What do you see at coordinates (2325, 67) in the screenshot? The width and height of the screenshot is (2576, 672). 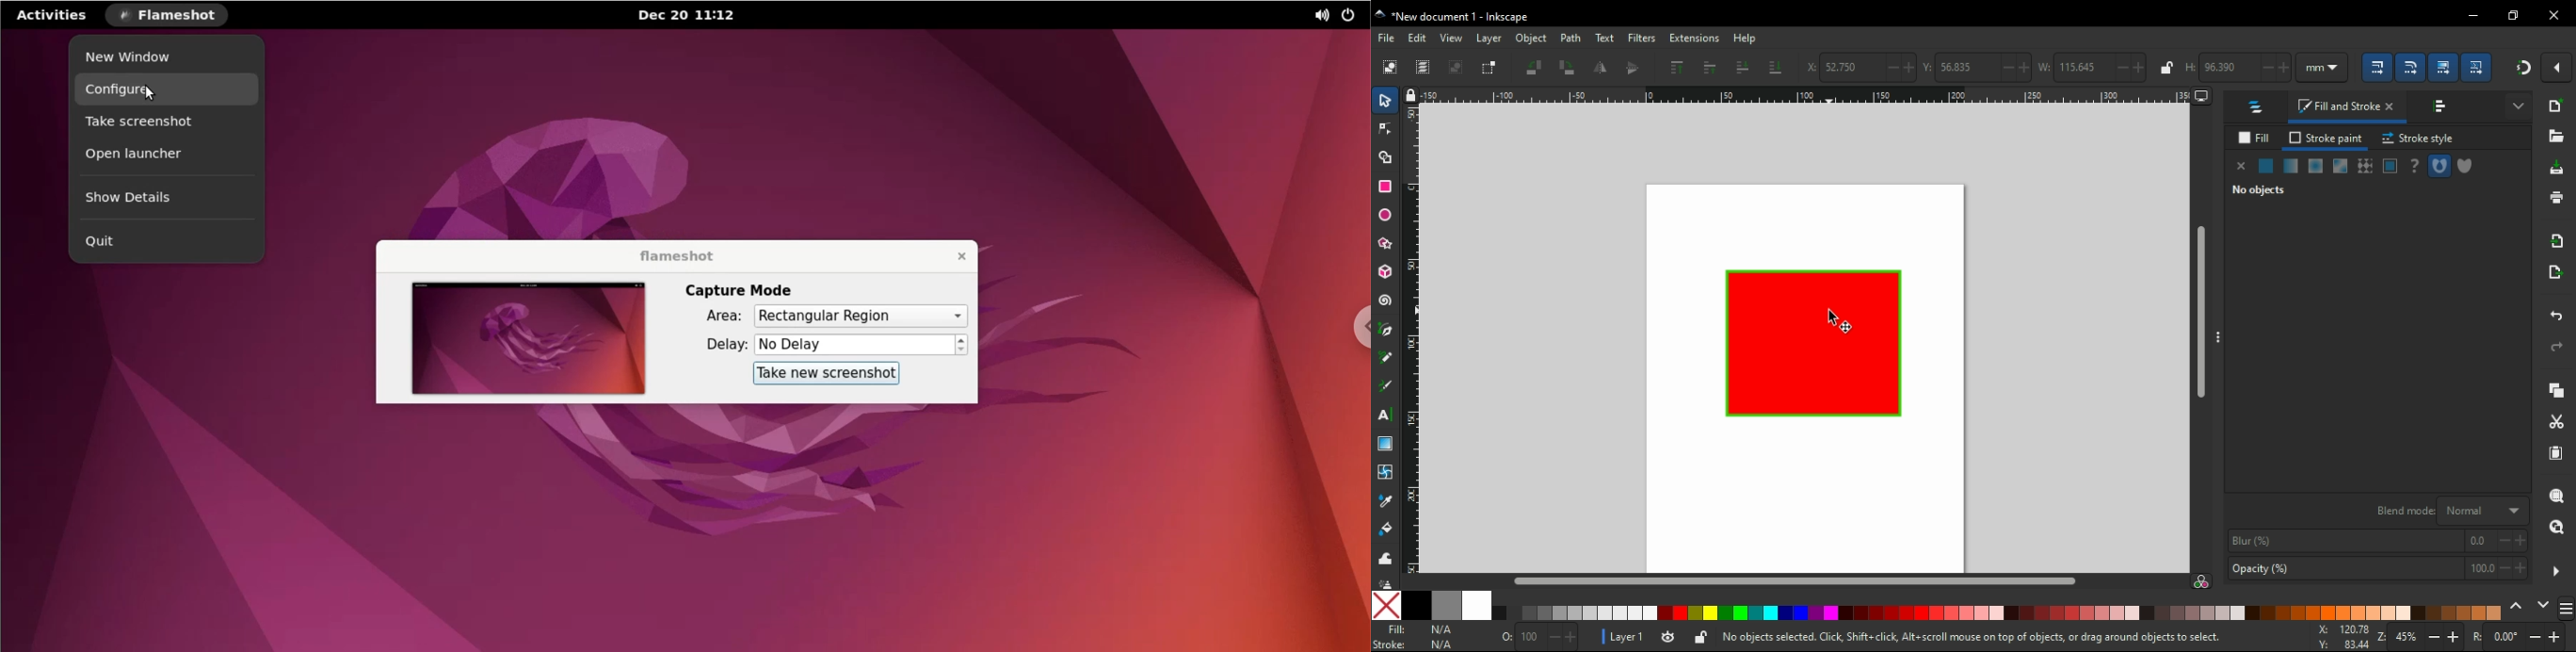 I see `units` at bounding box center [2325, 67].